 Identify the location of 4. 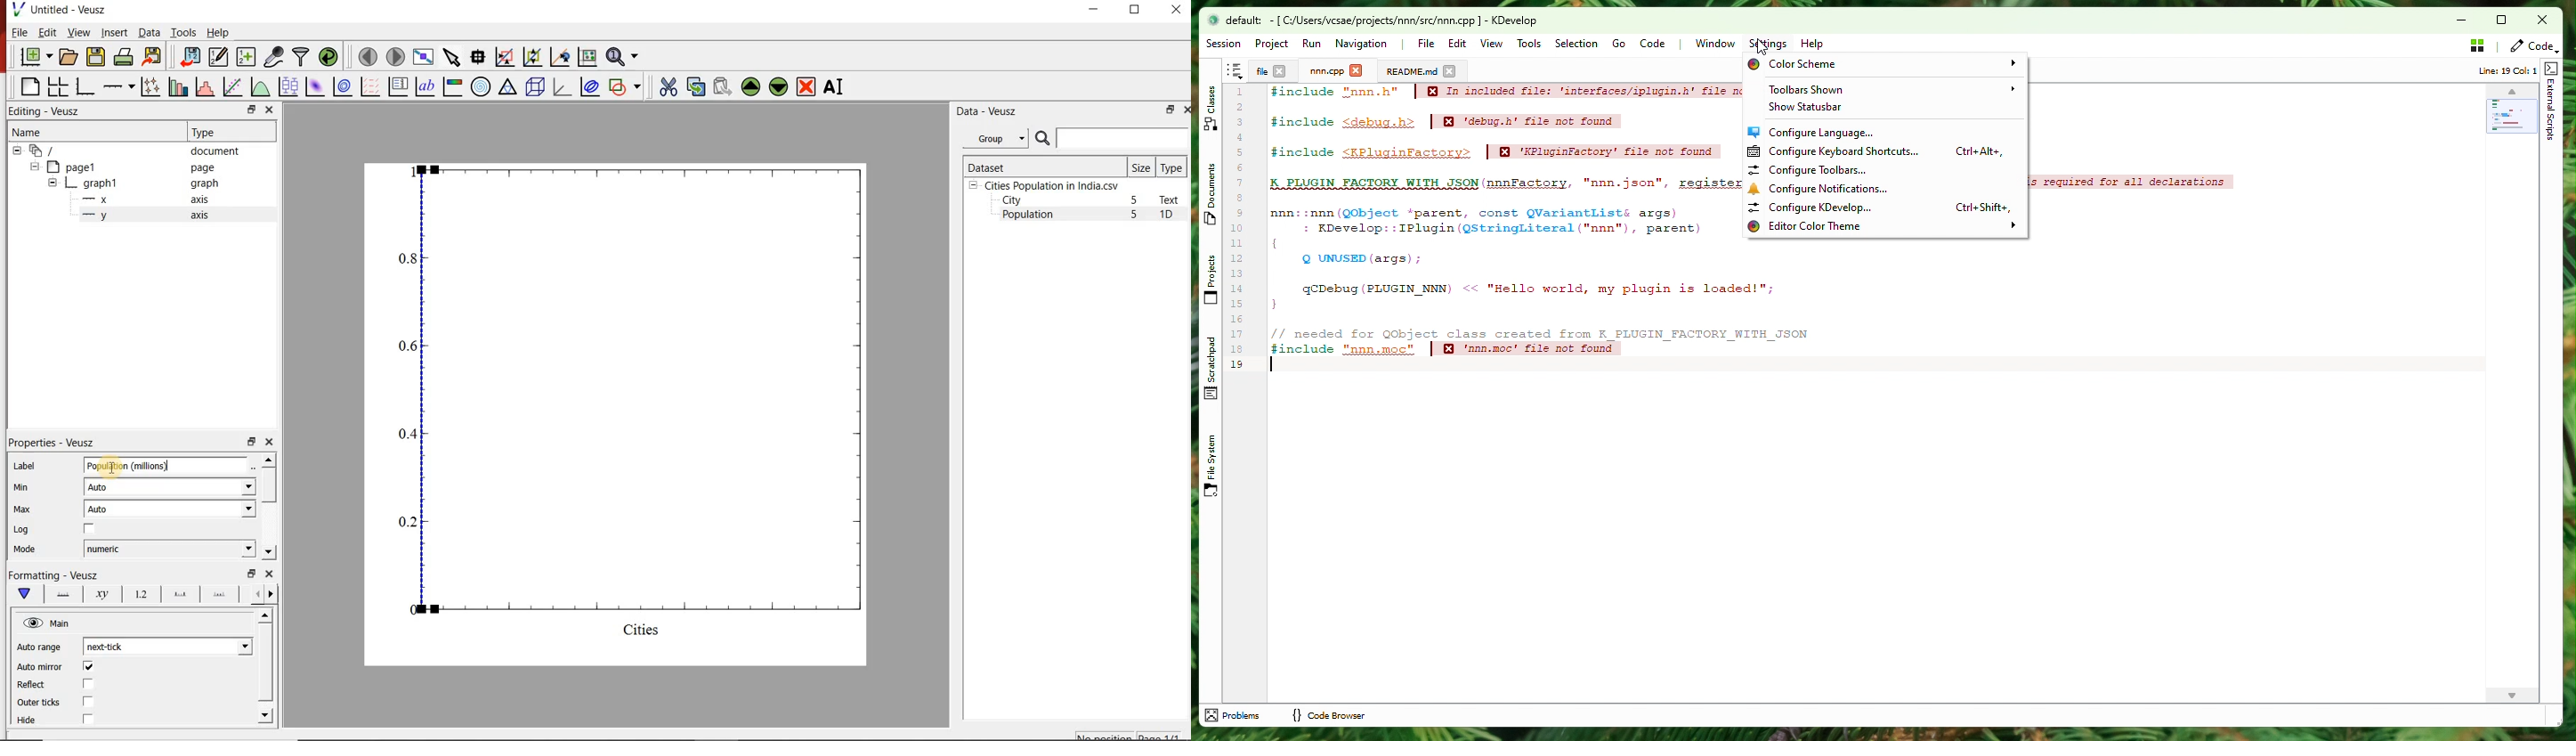
(1240, 137).